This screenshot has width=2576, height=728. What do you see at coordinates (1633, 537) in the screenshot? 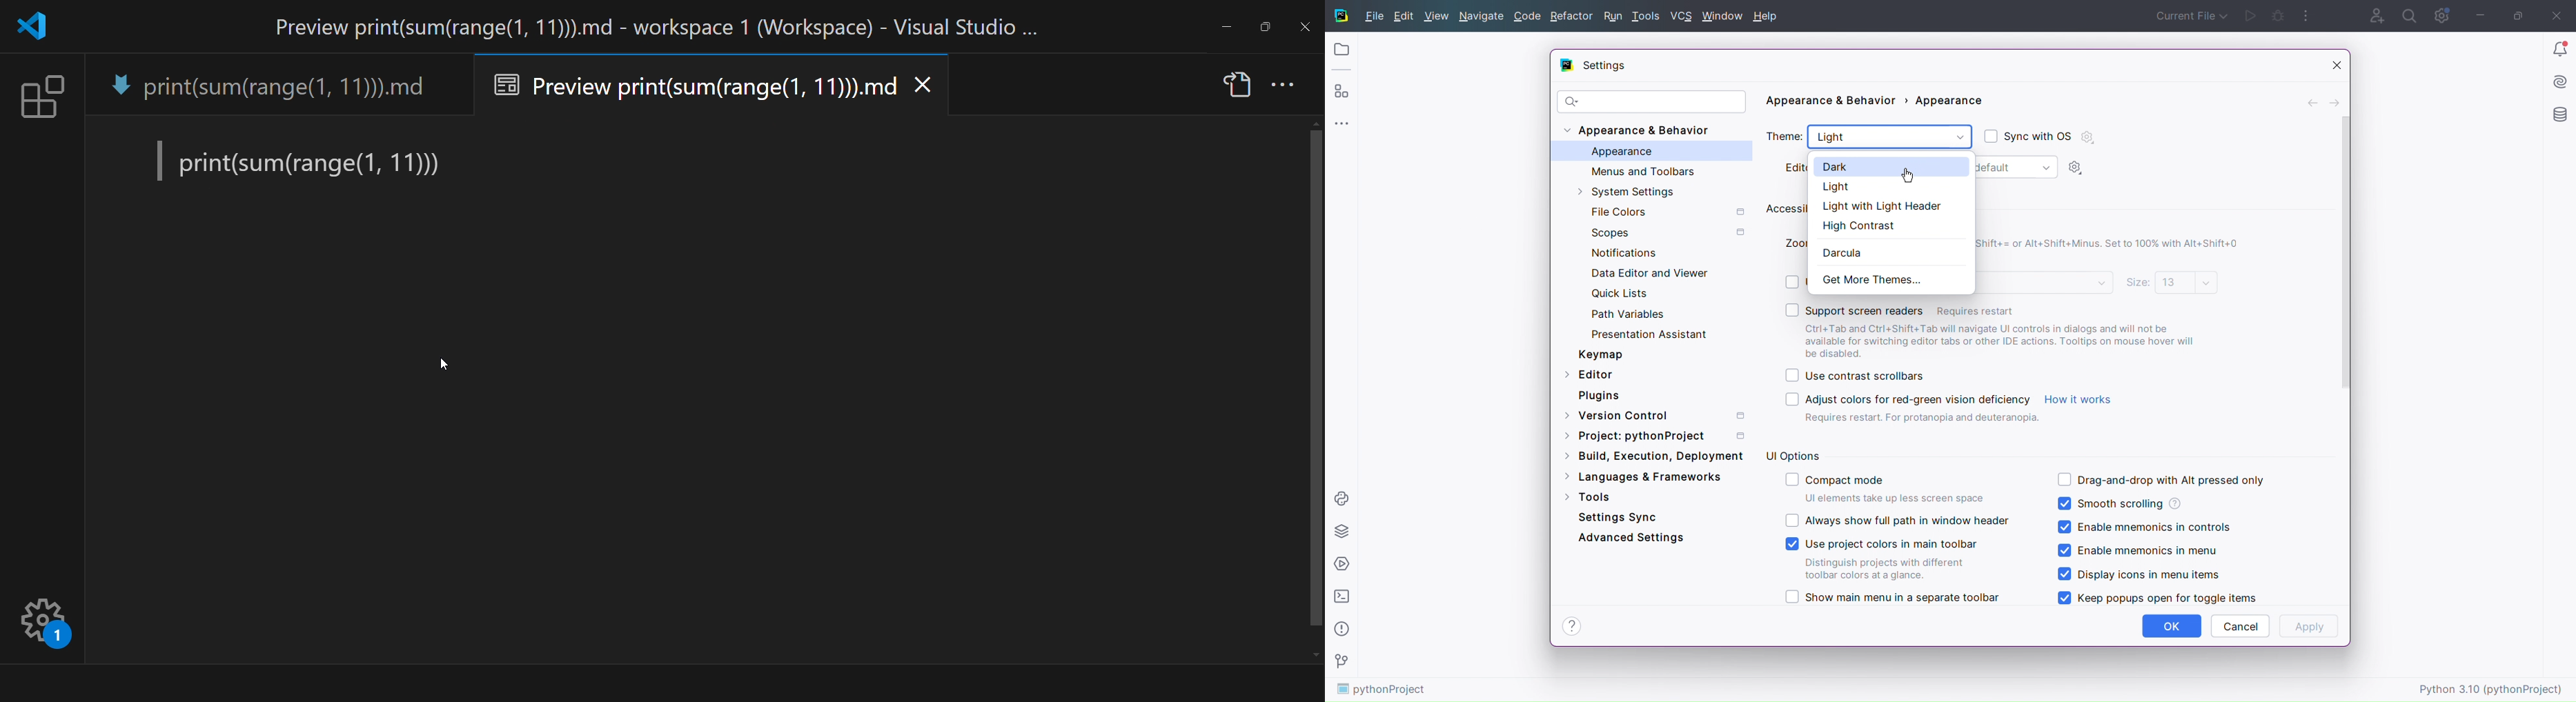
I see `Advanced Settings` at bounding box center [1633, 537].